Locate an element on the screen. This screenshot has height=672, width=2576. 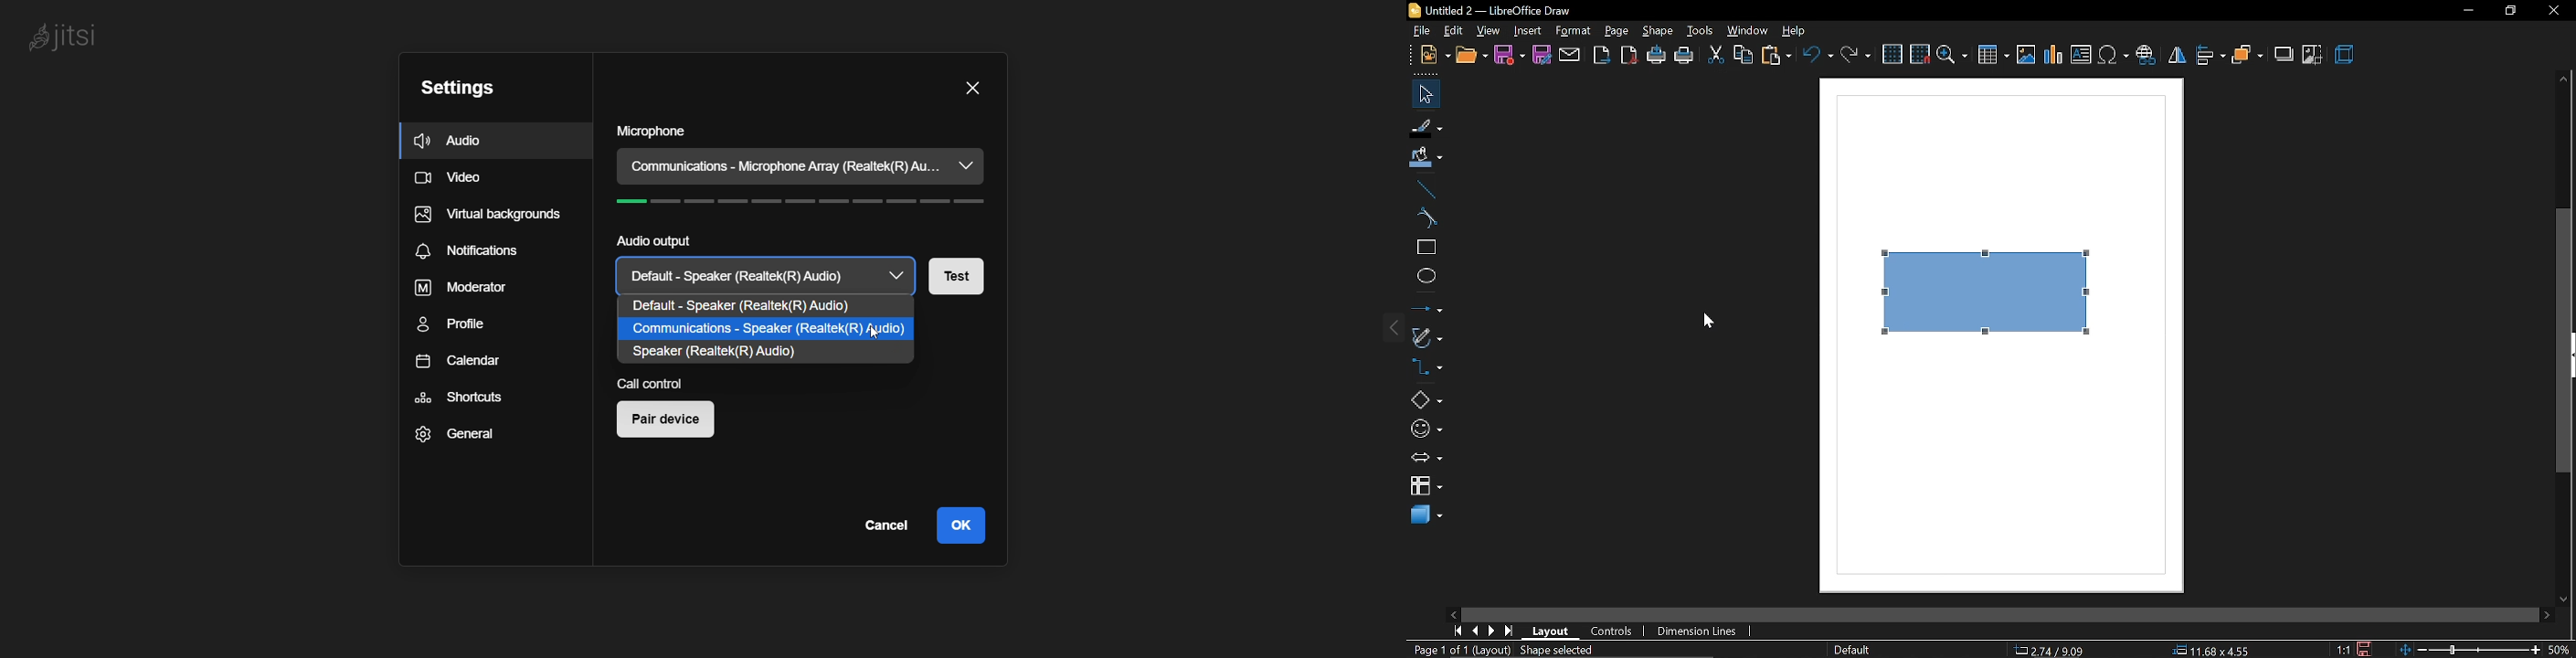
insert hyperlink is located at coordinates (2147, 54).